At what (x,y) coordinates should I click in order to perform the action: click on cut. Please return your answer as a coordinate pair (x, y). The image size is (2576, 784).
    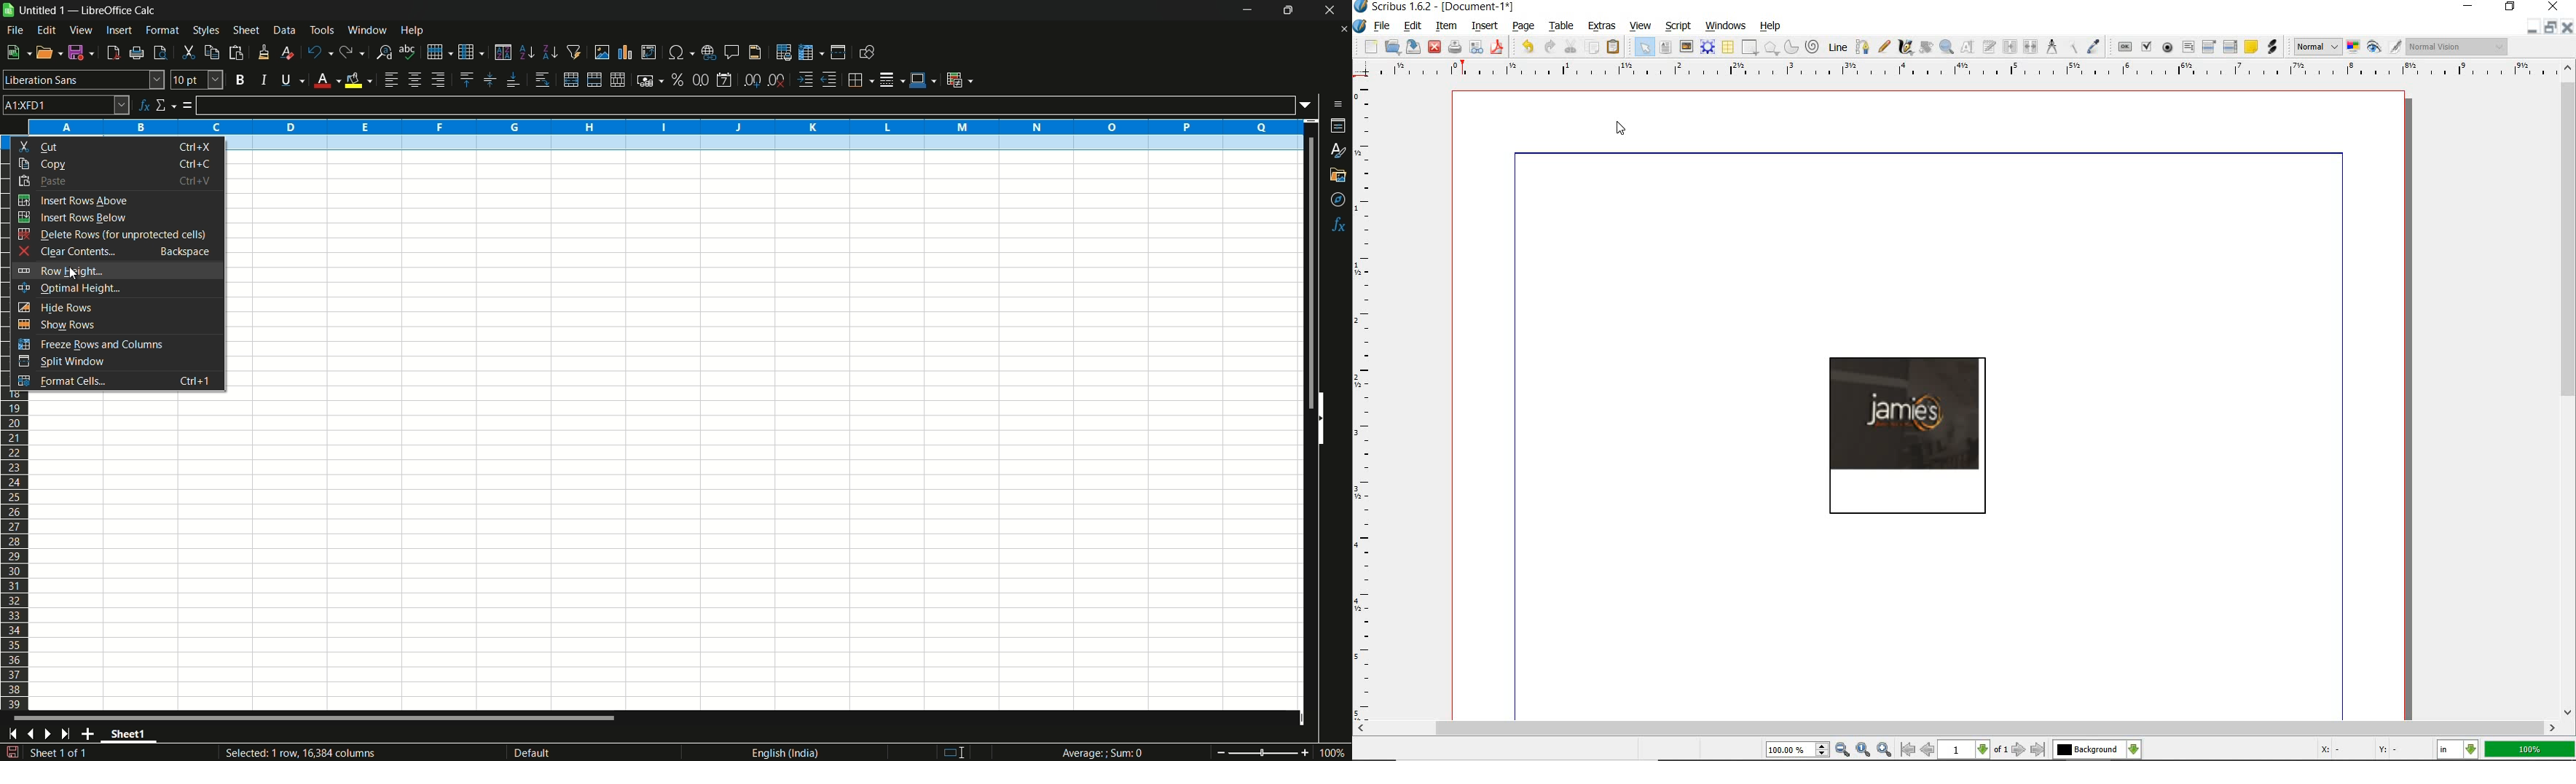
    Looking at the image, I should click on (1570, 47).